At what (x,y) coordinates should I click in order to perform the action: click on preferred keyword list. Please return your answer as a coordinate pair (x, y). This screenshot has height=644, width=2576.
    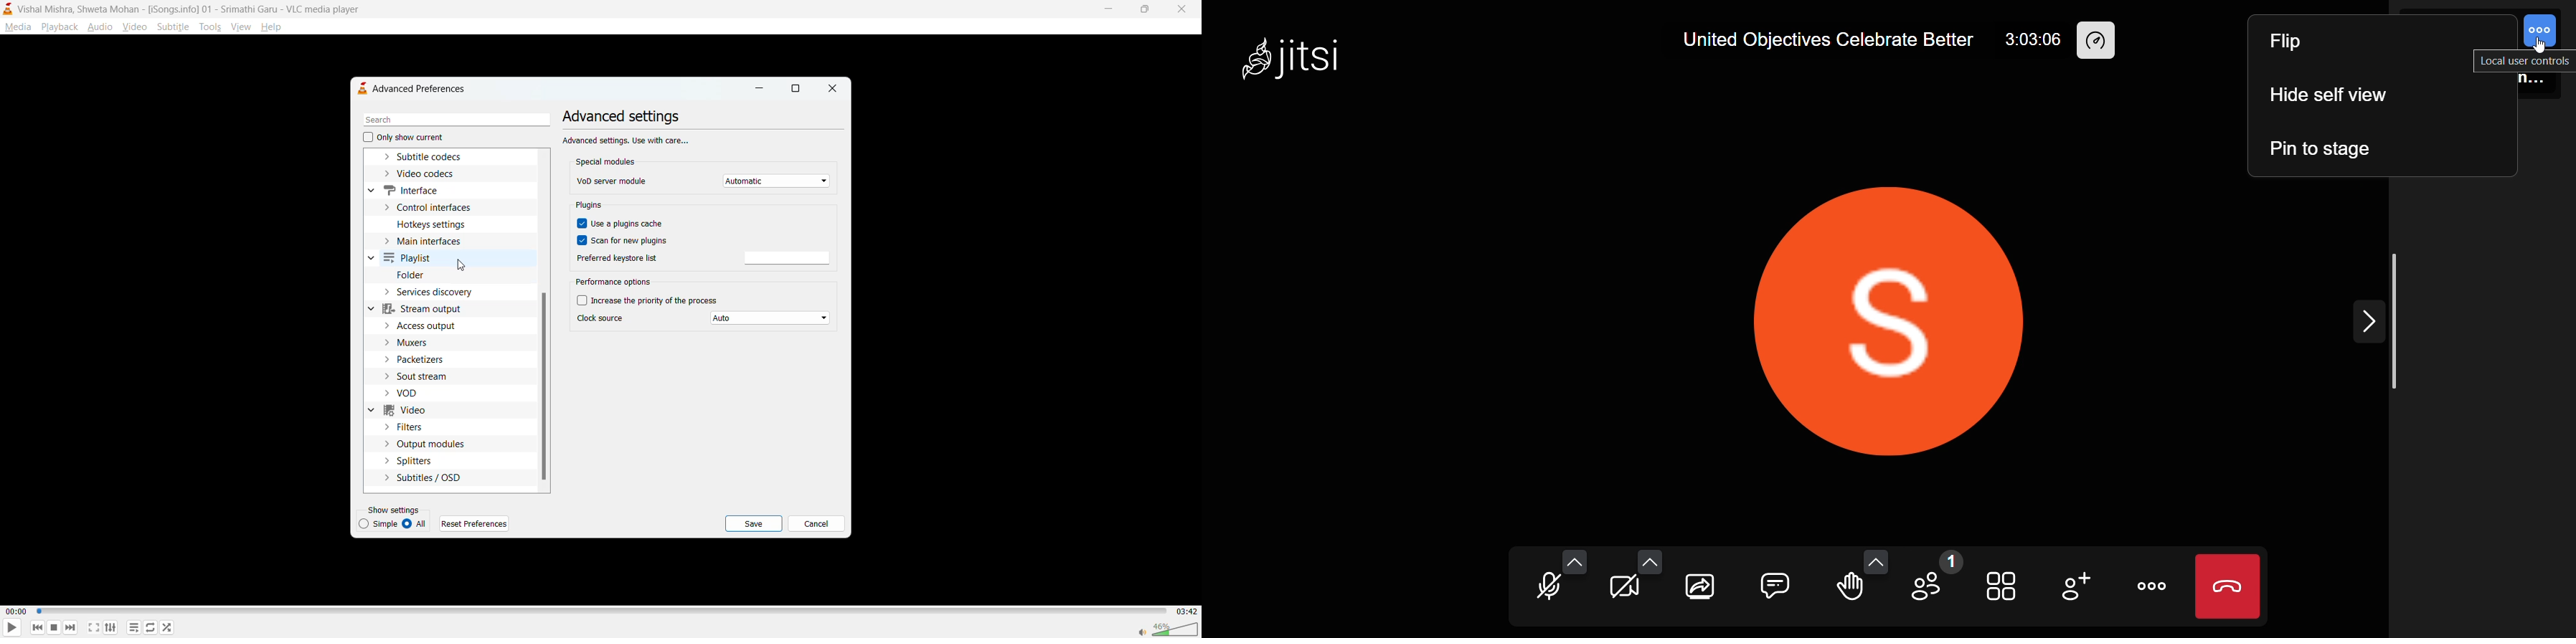
    Looking at the image, I should click on (617, 256).